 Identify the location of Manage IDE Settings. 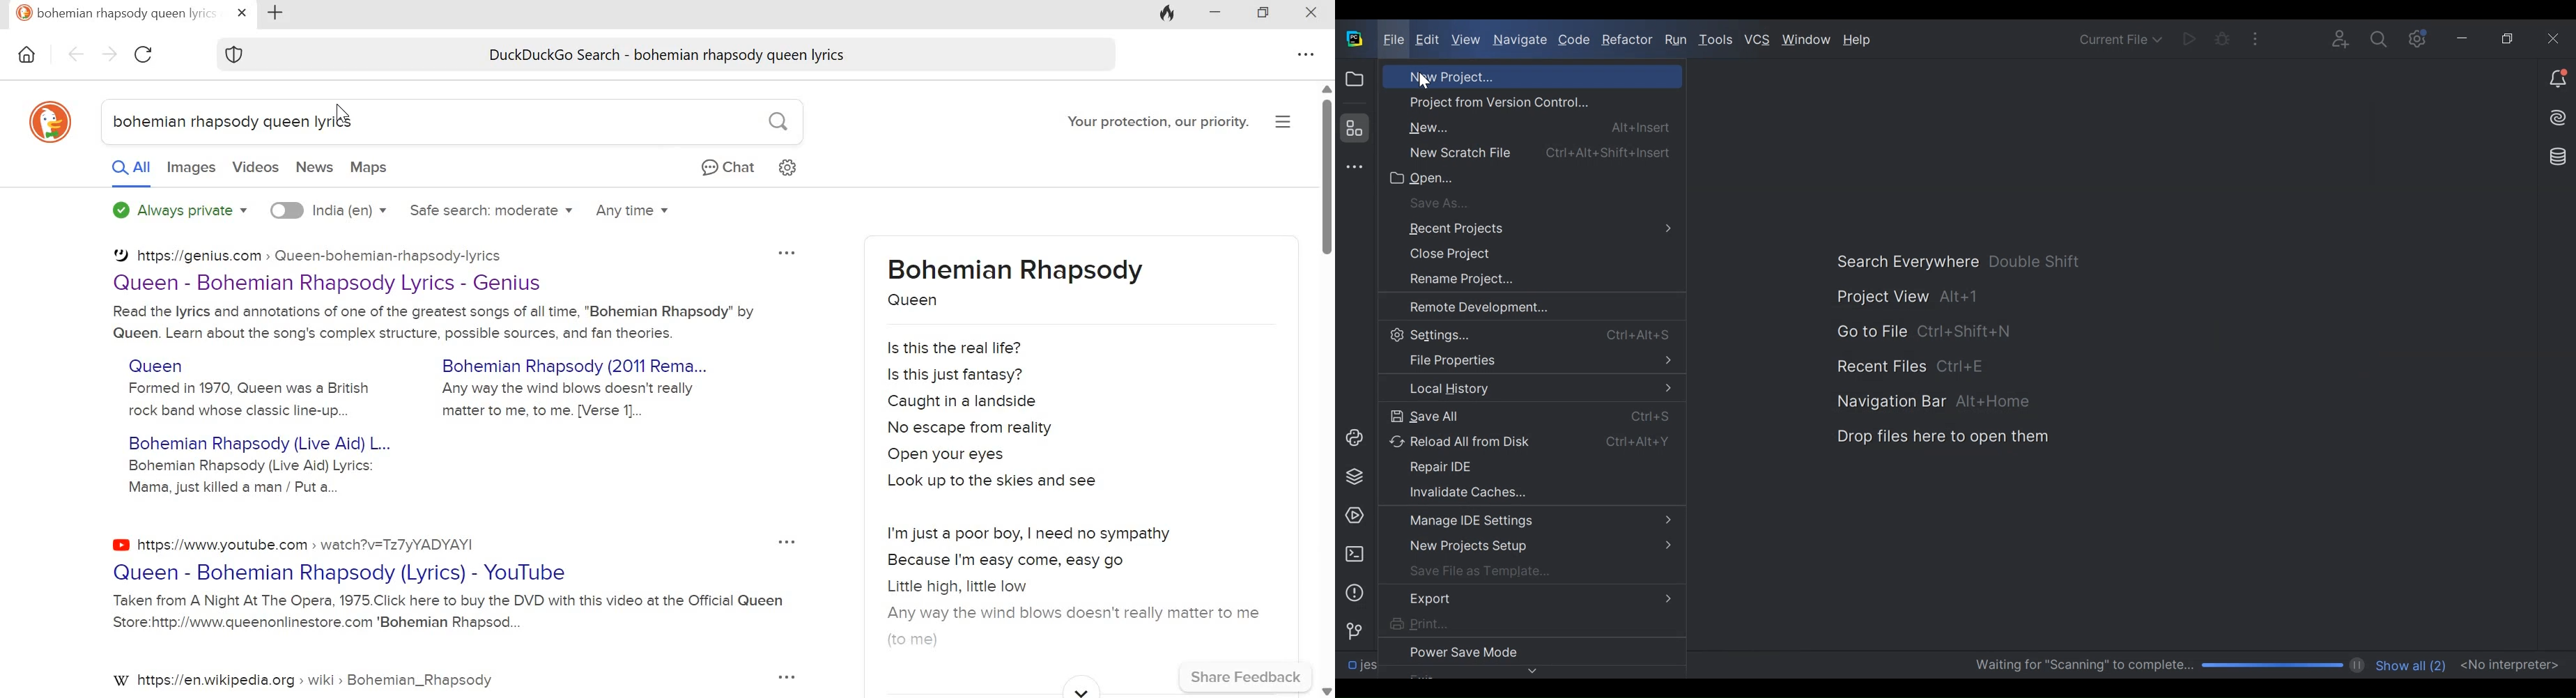
(1530, 522).